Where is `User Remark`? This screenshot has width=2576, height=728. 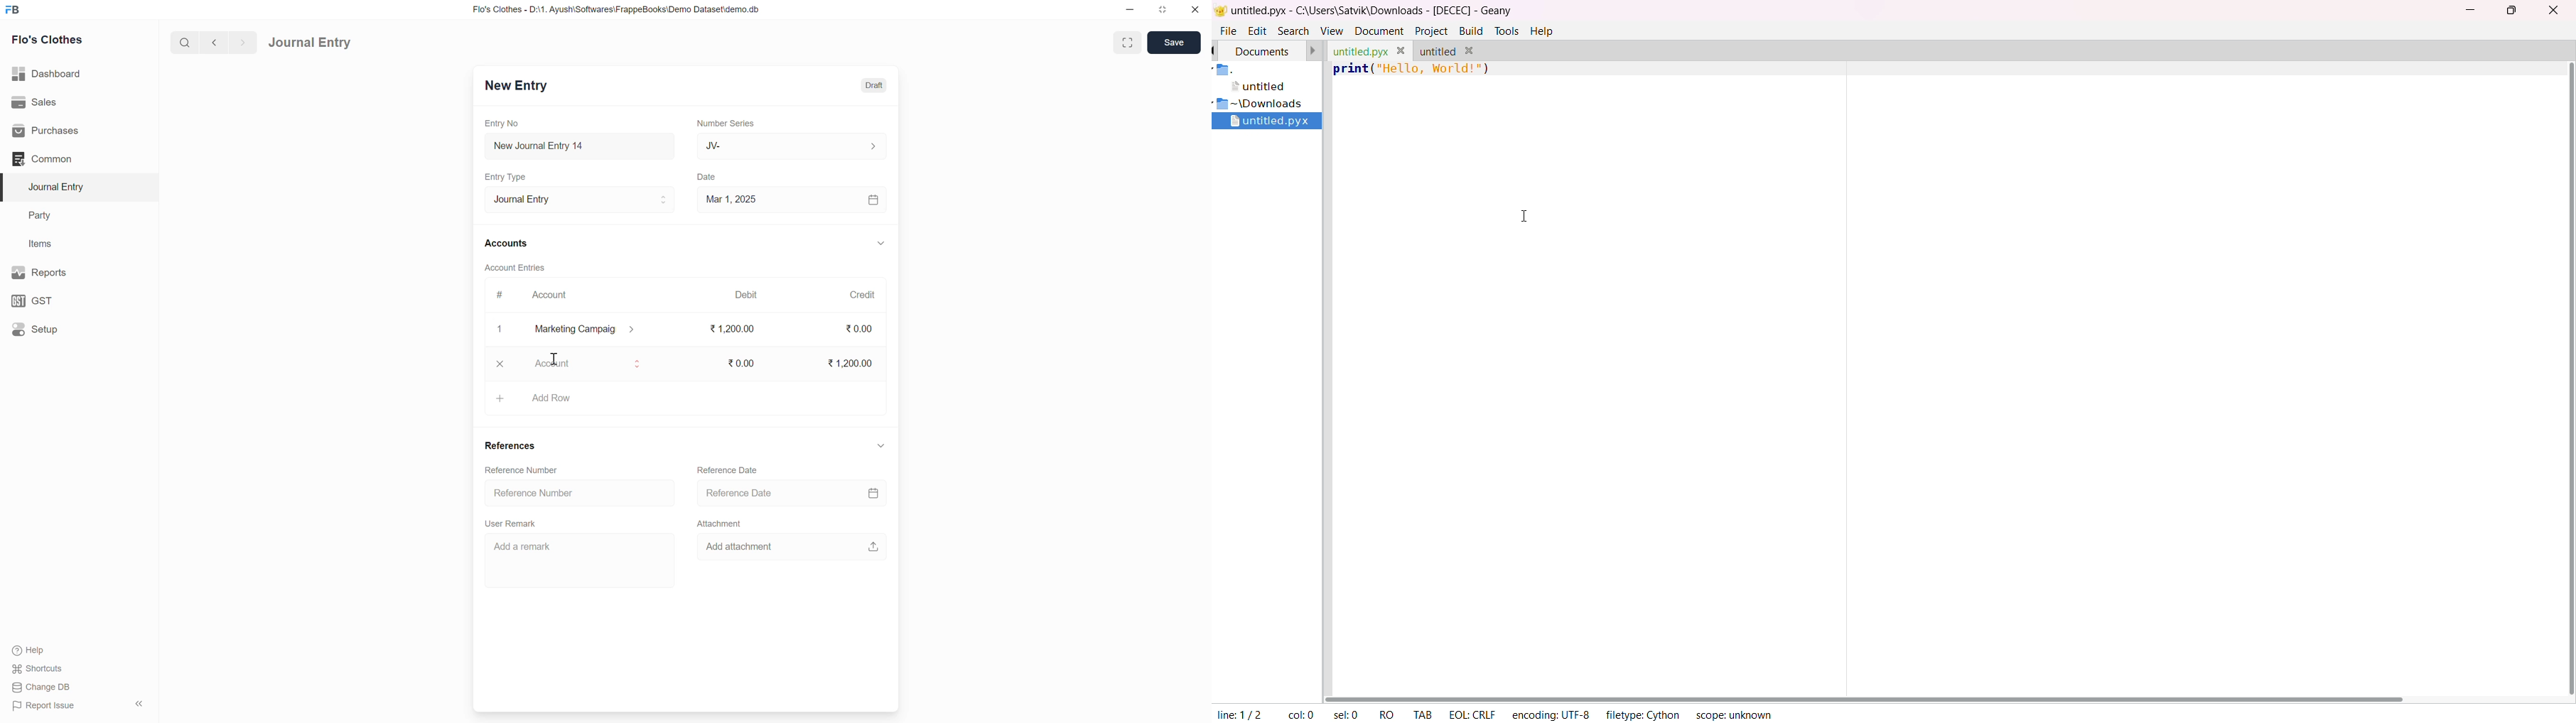
User Remark is located at coordinates (513, 523).